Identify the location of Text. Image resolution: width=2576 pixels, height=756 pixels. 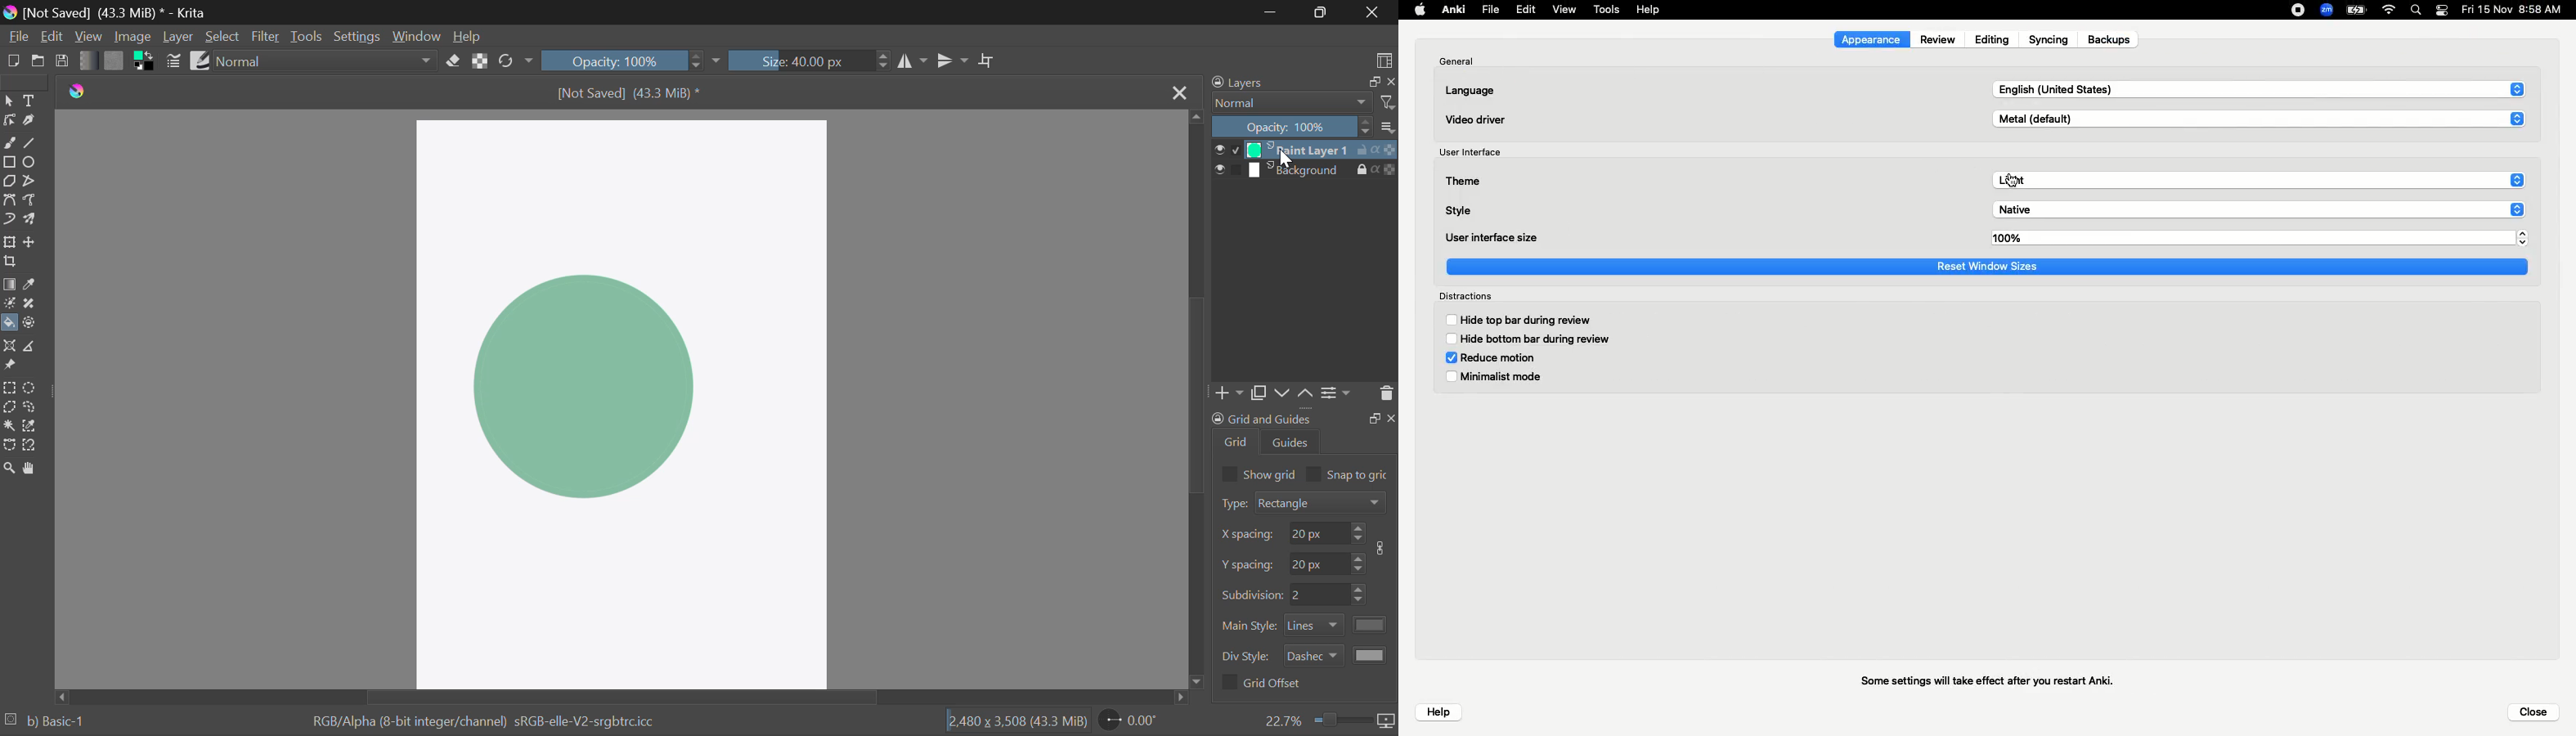
(29, 101).